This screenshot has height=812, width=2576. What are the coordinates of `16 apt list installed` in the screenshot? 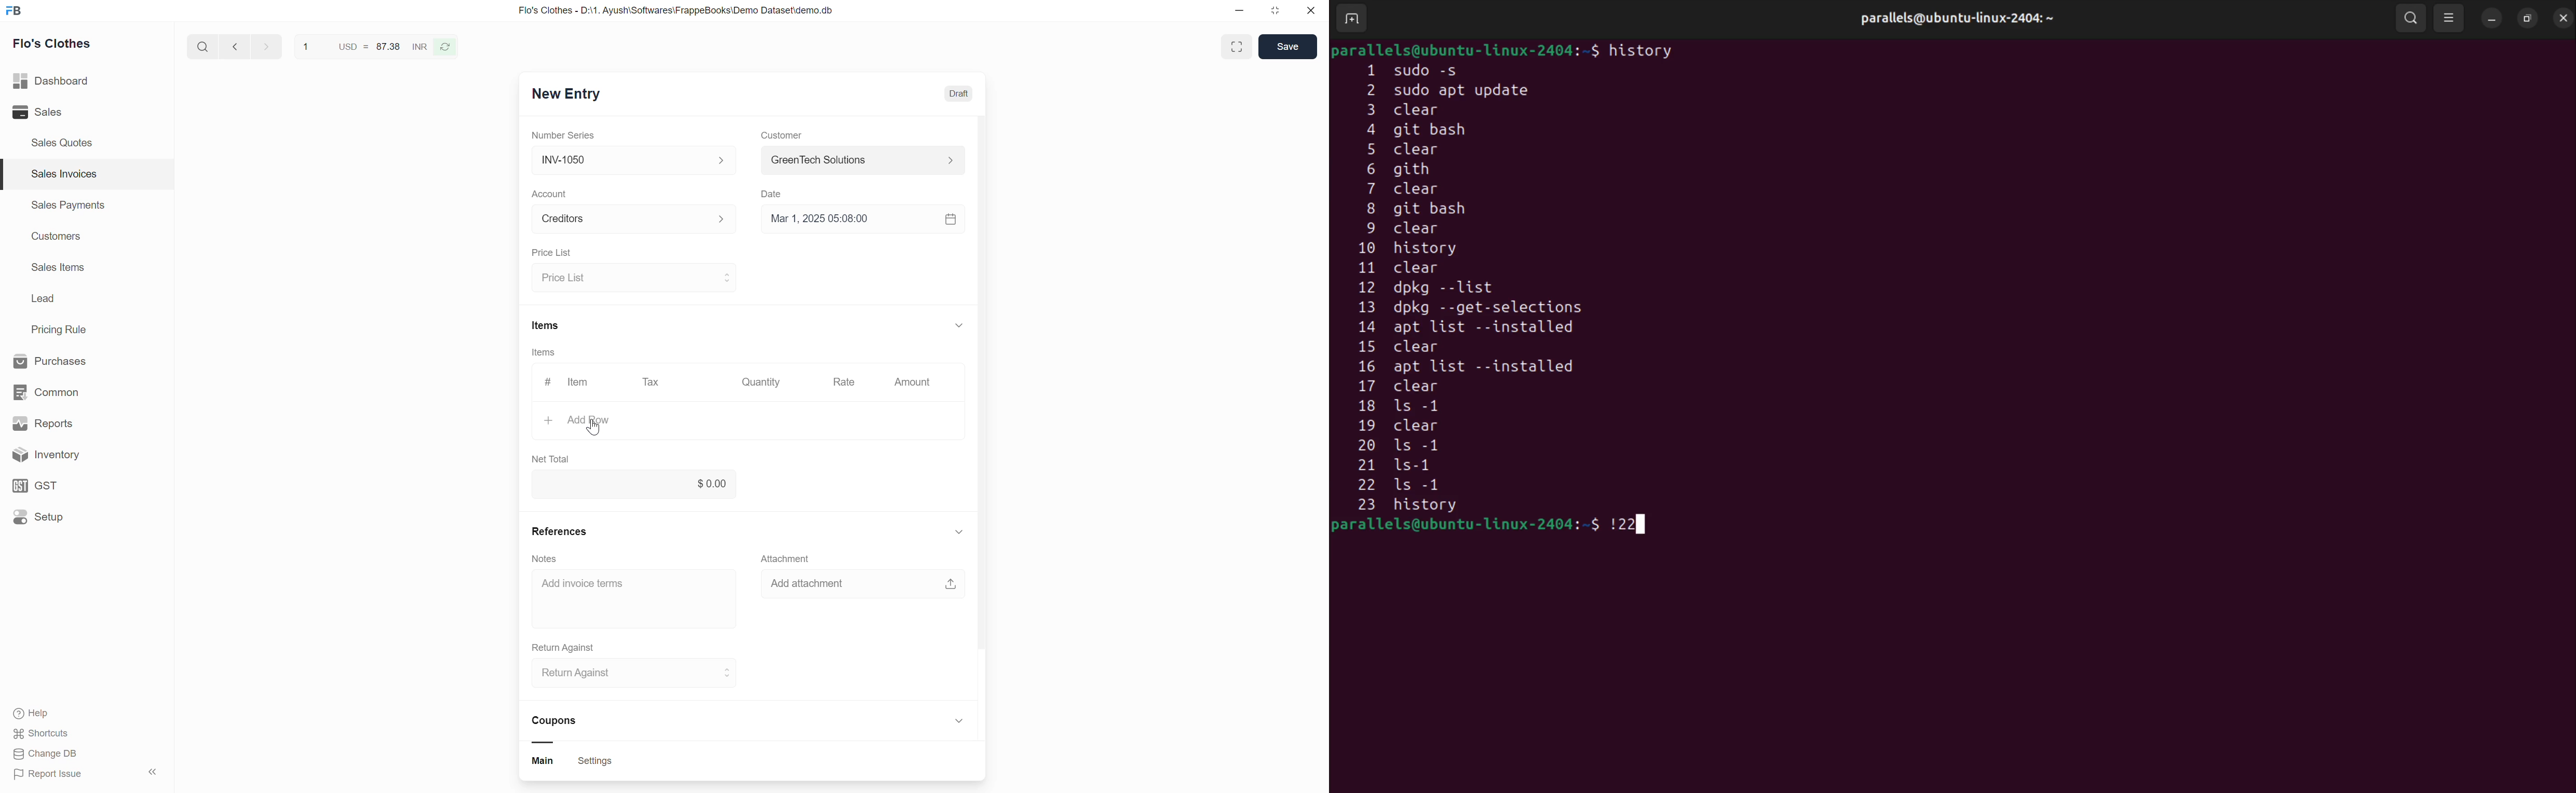 It's located at (1466, 368).